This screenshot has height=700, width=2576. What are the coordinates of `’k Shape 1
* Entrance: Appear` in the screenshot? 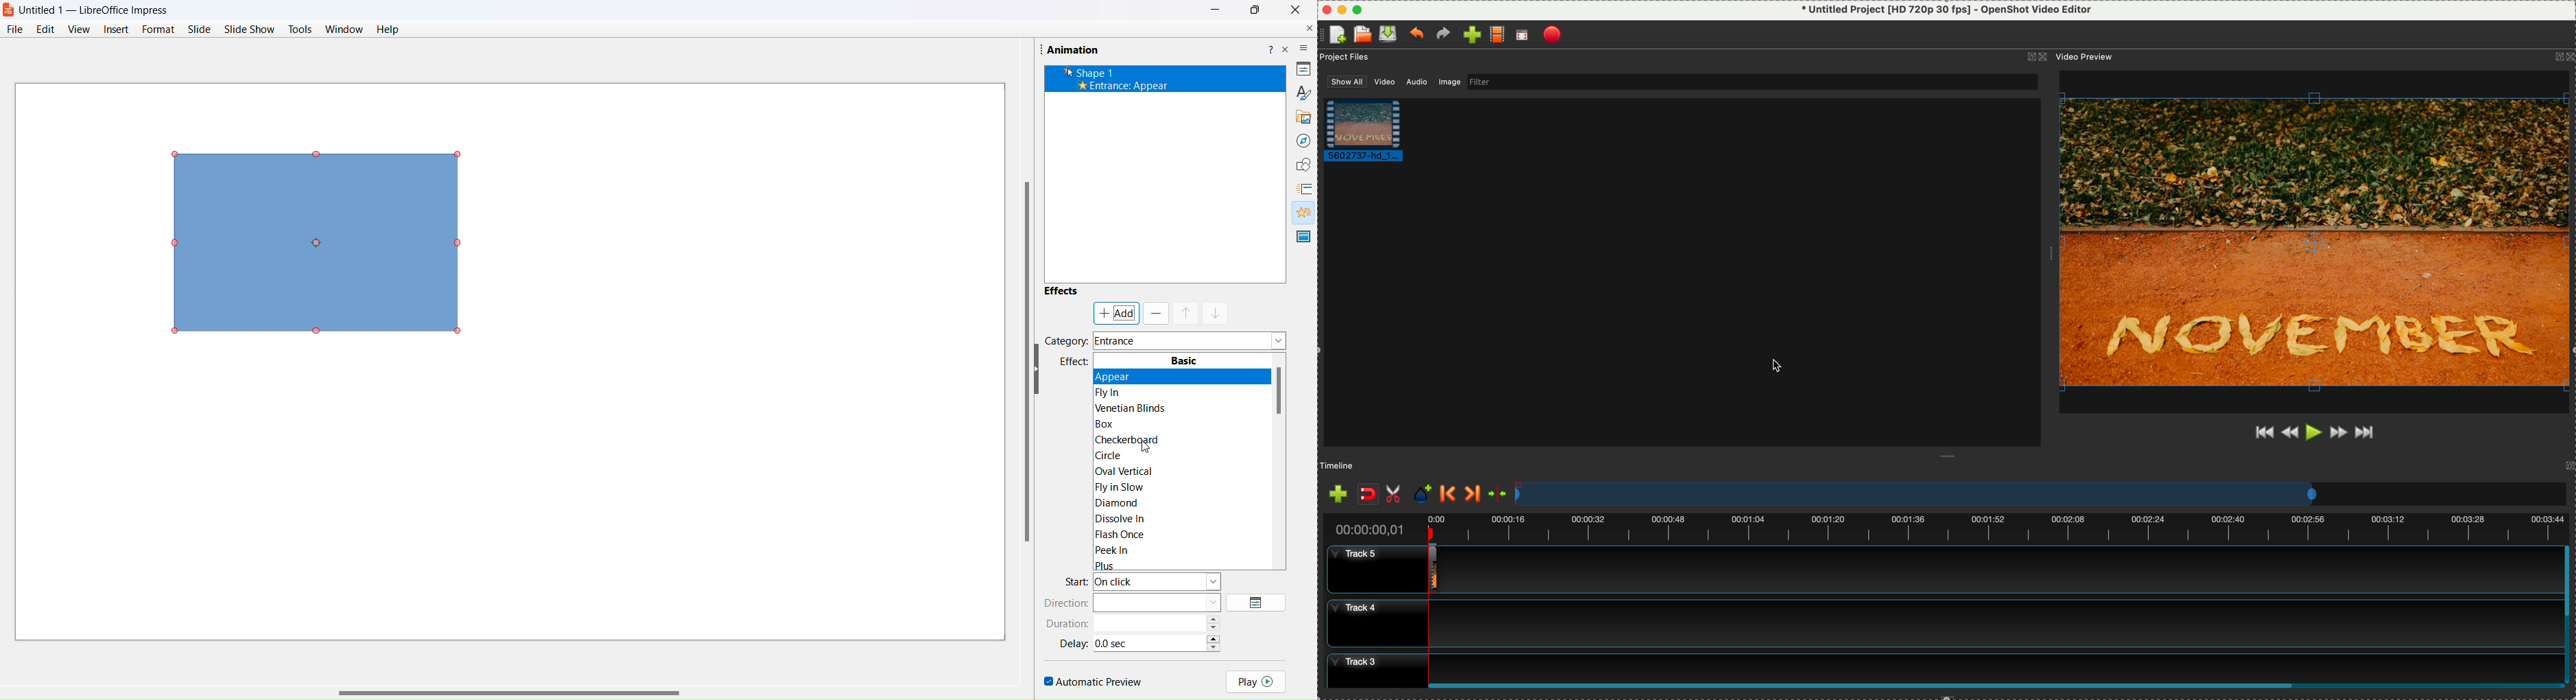 It's located at (1116, 79).